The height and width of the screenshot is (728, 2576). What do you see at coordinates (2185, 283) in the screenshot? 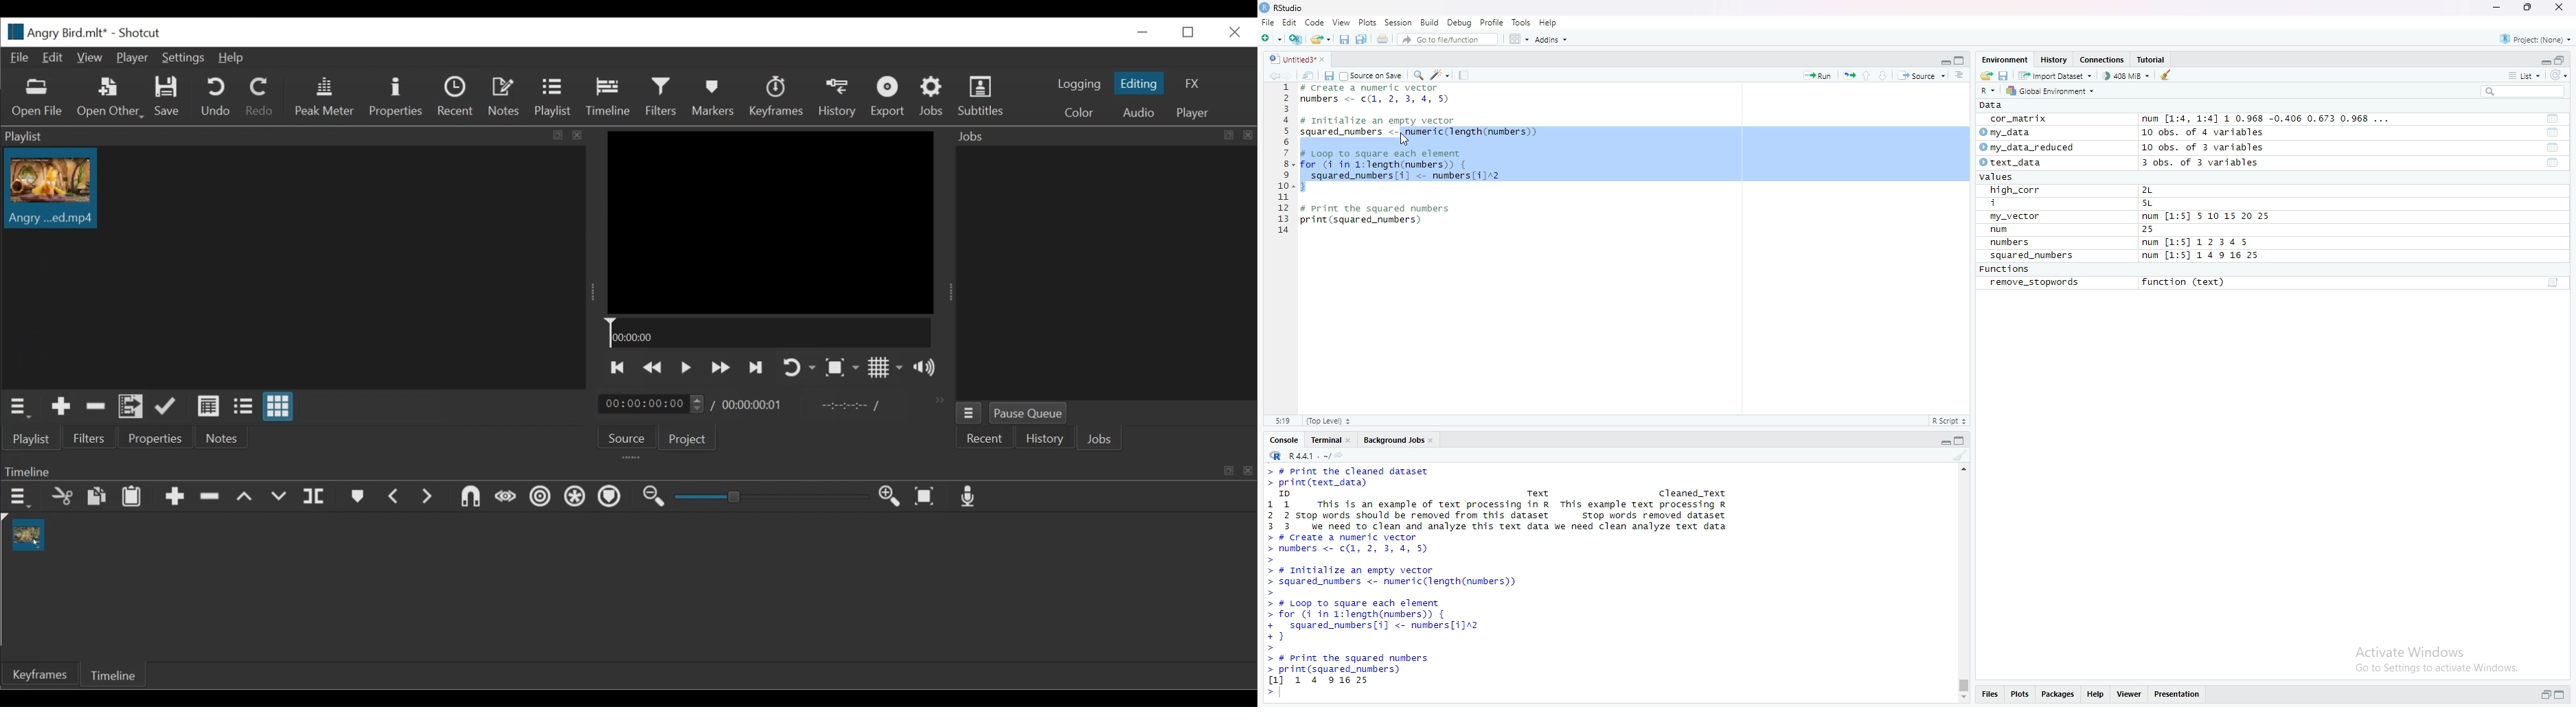
I see `function (text)` at bounding box center [2185, 283].